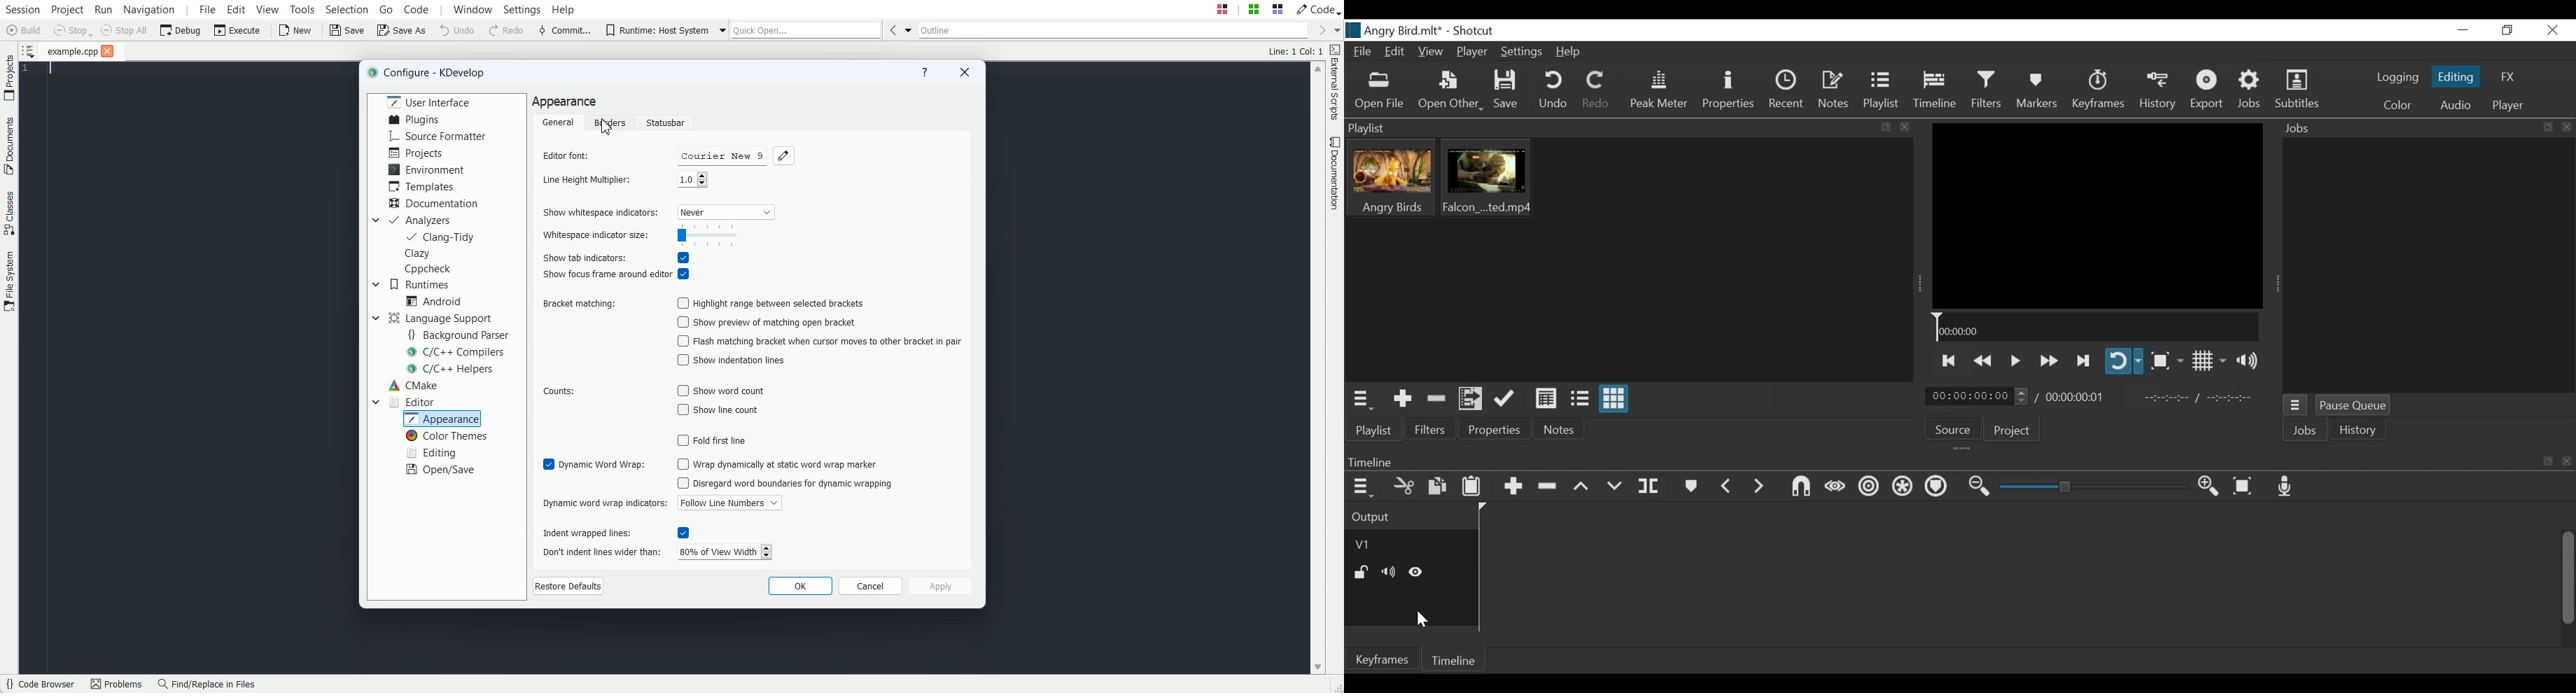 The width and height of the screenshot is (2576, 700). What do you see at coordinates (66, 9) in the screenshot?
I see `Project` at bounding box center [66, 9].